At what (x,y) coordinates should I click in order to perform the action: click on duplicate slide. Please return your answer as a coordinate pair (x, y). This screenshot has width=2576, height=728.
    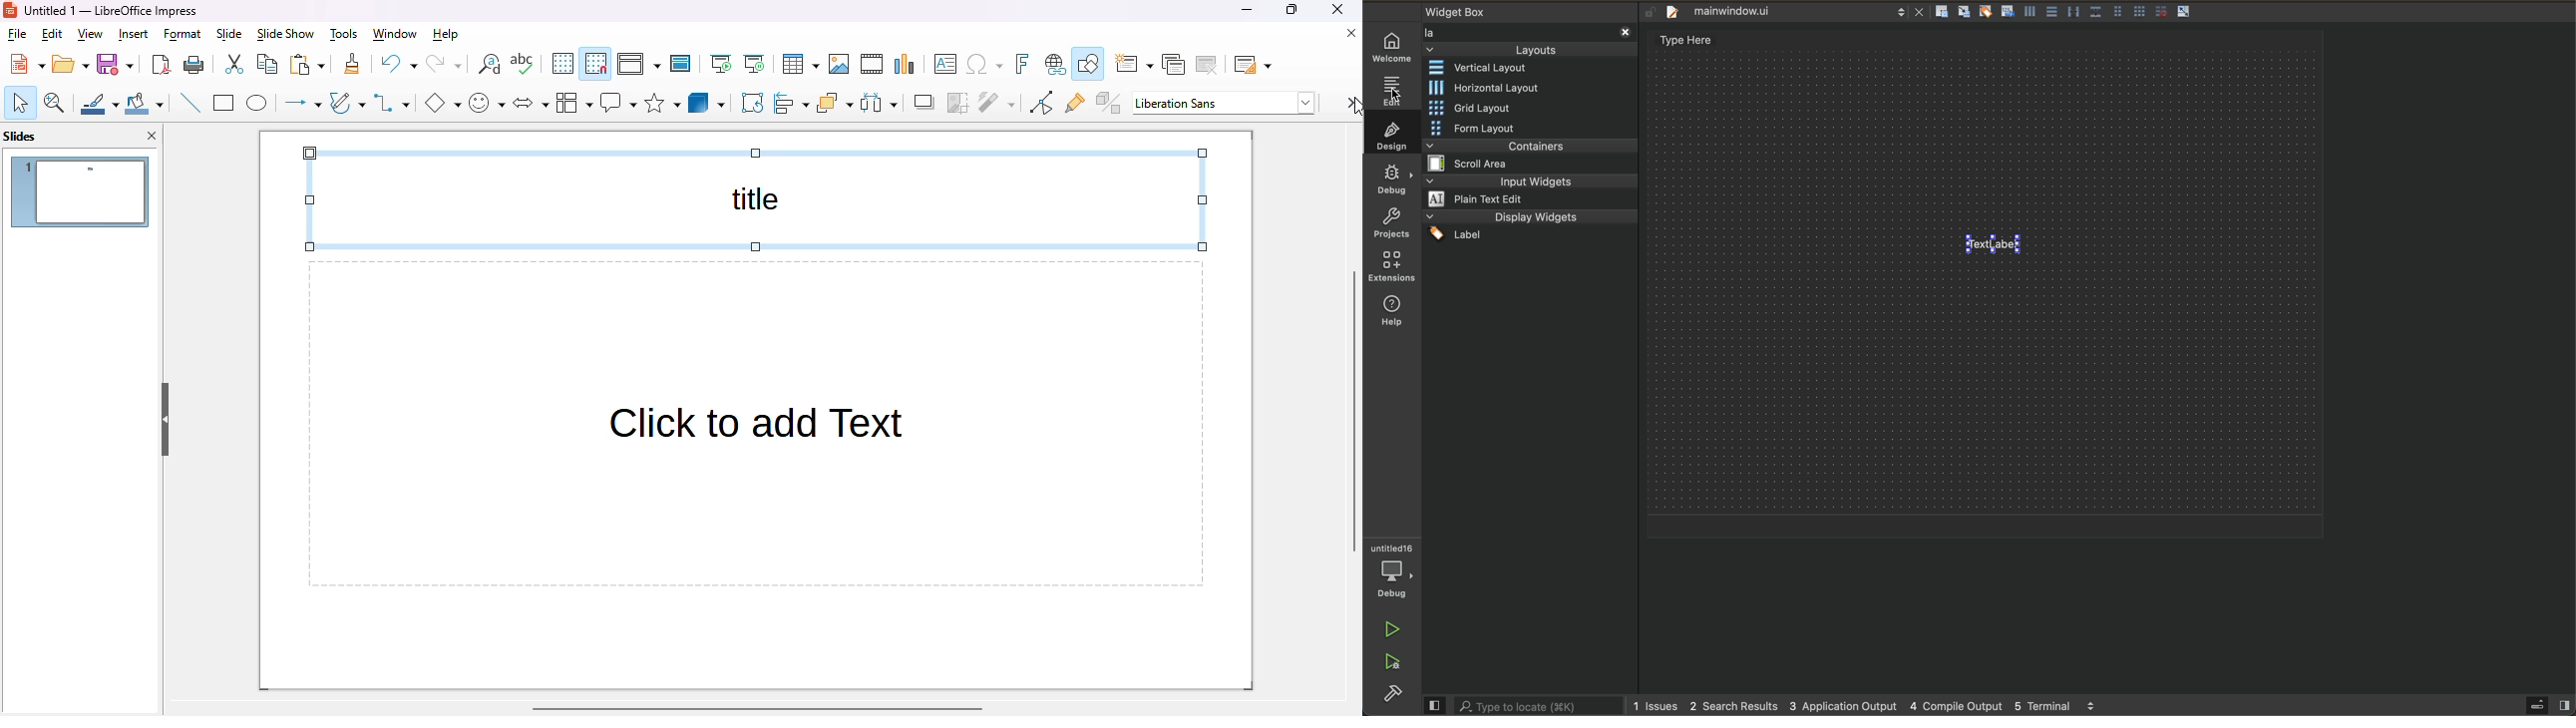
    Looking at the image, I should click on (1173, 64).